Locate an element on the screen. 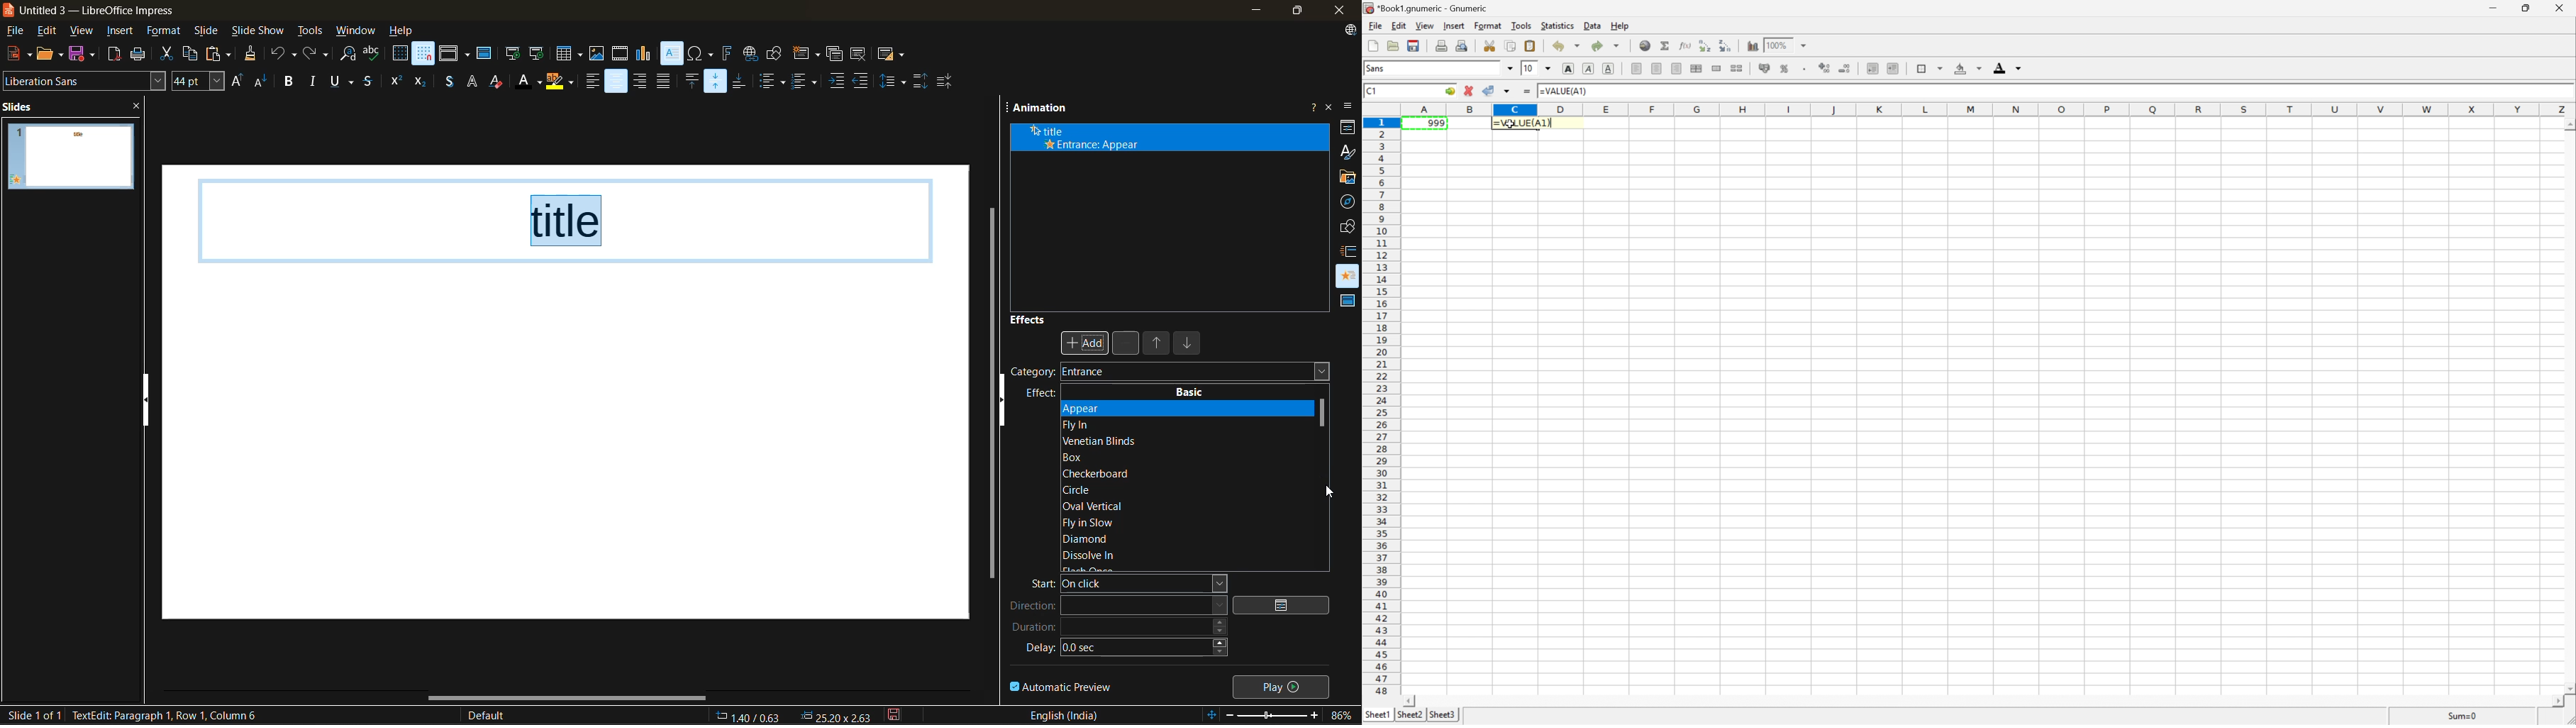 The height and width of the screenshot is (728, 2576). merge a range of cells is located at coordinates (1716, 69).